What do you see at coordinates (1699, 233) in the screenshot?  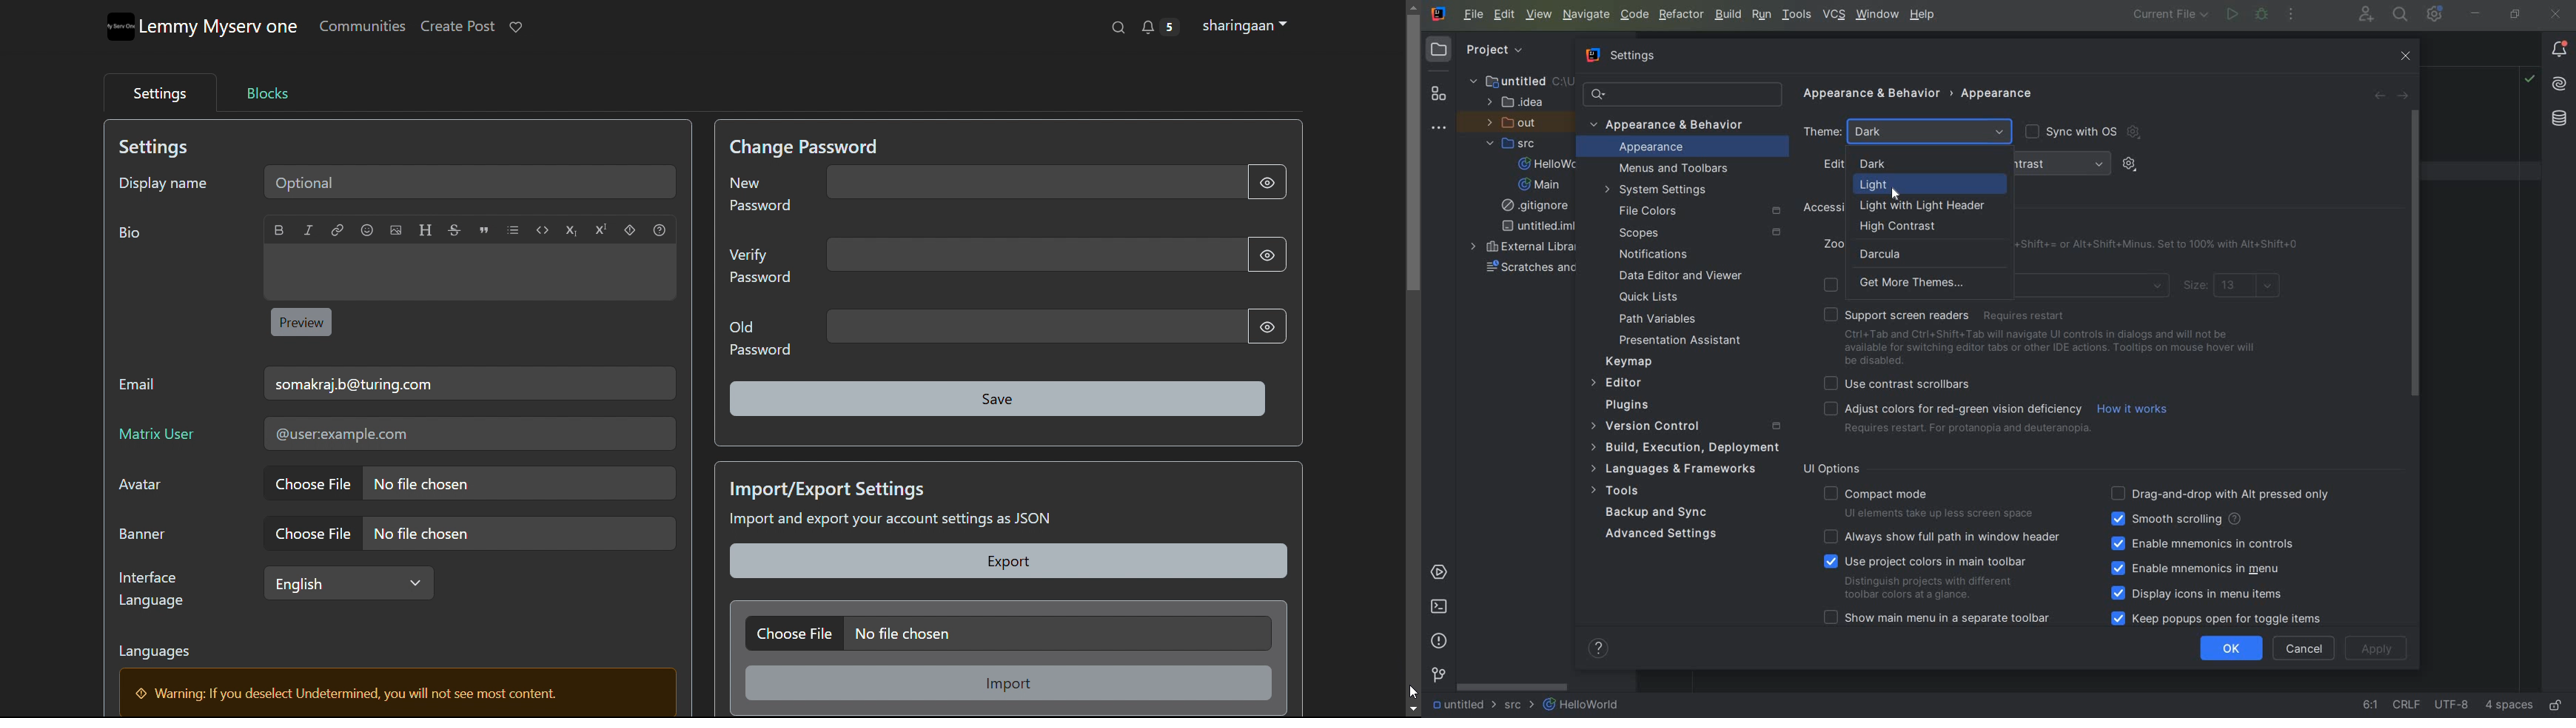 I see `SCOPES` at bounding box center [1699, 233].